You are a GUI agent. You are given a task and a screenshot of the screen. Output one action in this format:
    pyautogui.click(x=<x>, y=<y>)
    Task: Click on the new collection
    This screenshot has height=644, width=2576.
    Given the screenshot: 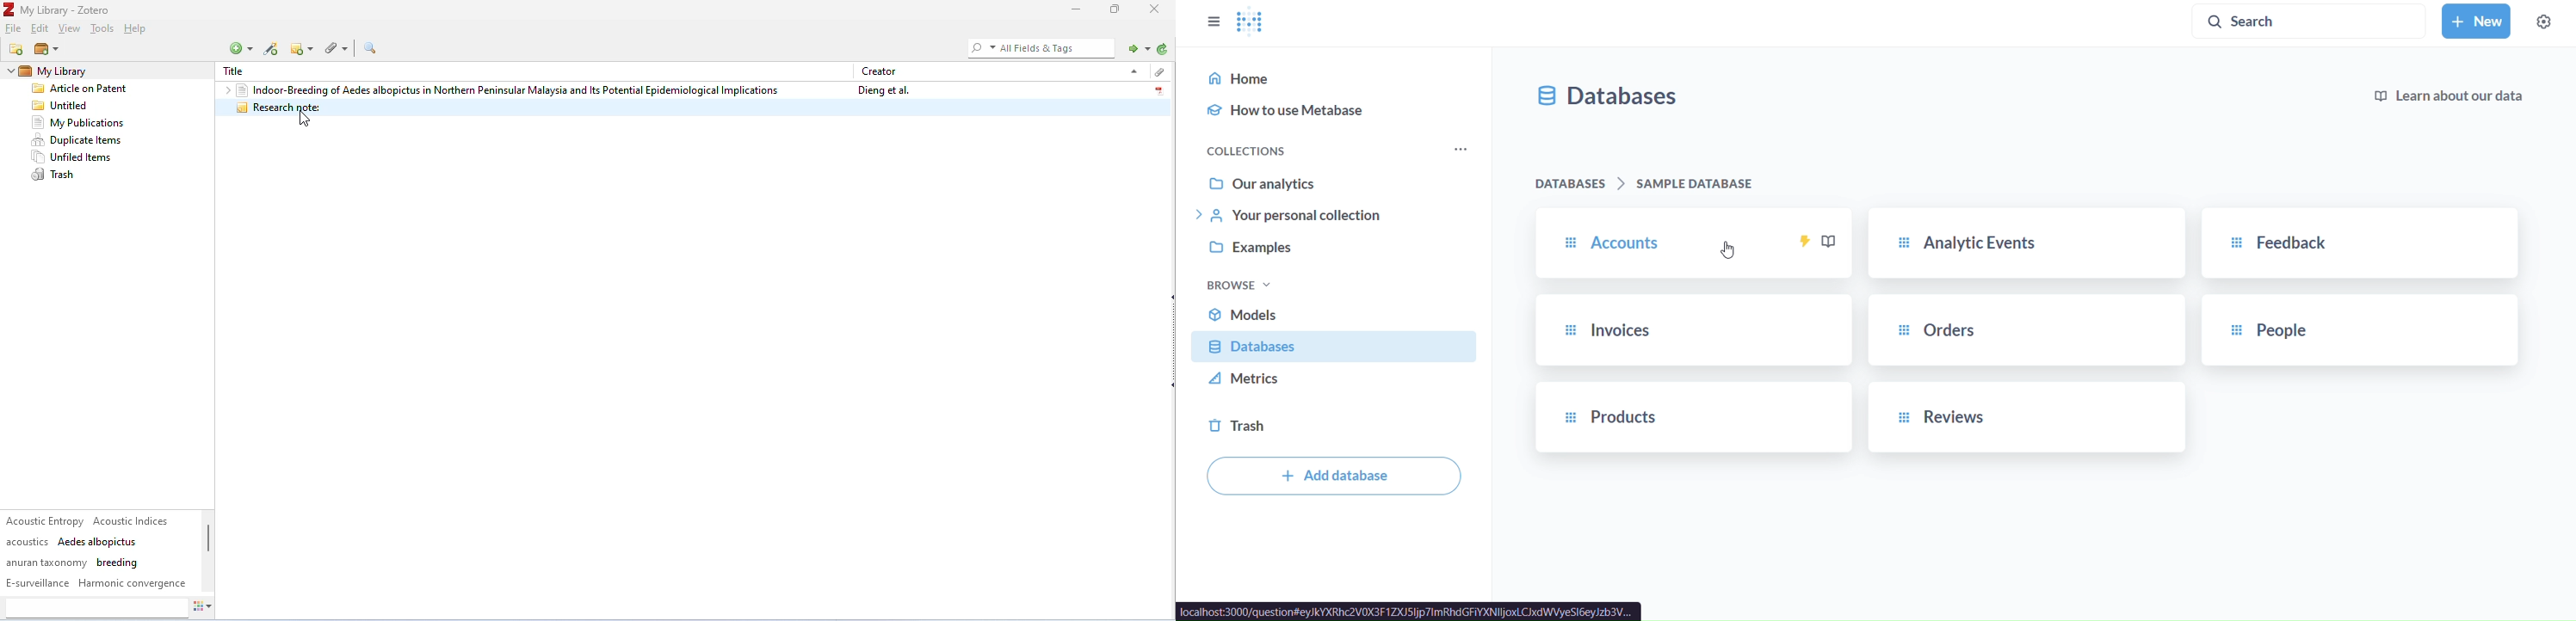 What is the action you would take?
    pyautogui.click(x=17, y=49)
    